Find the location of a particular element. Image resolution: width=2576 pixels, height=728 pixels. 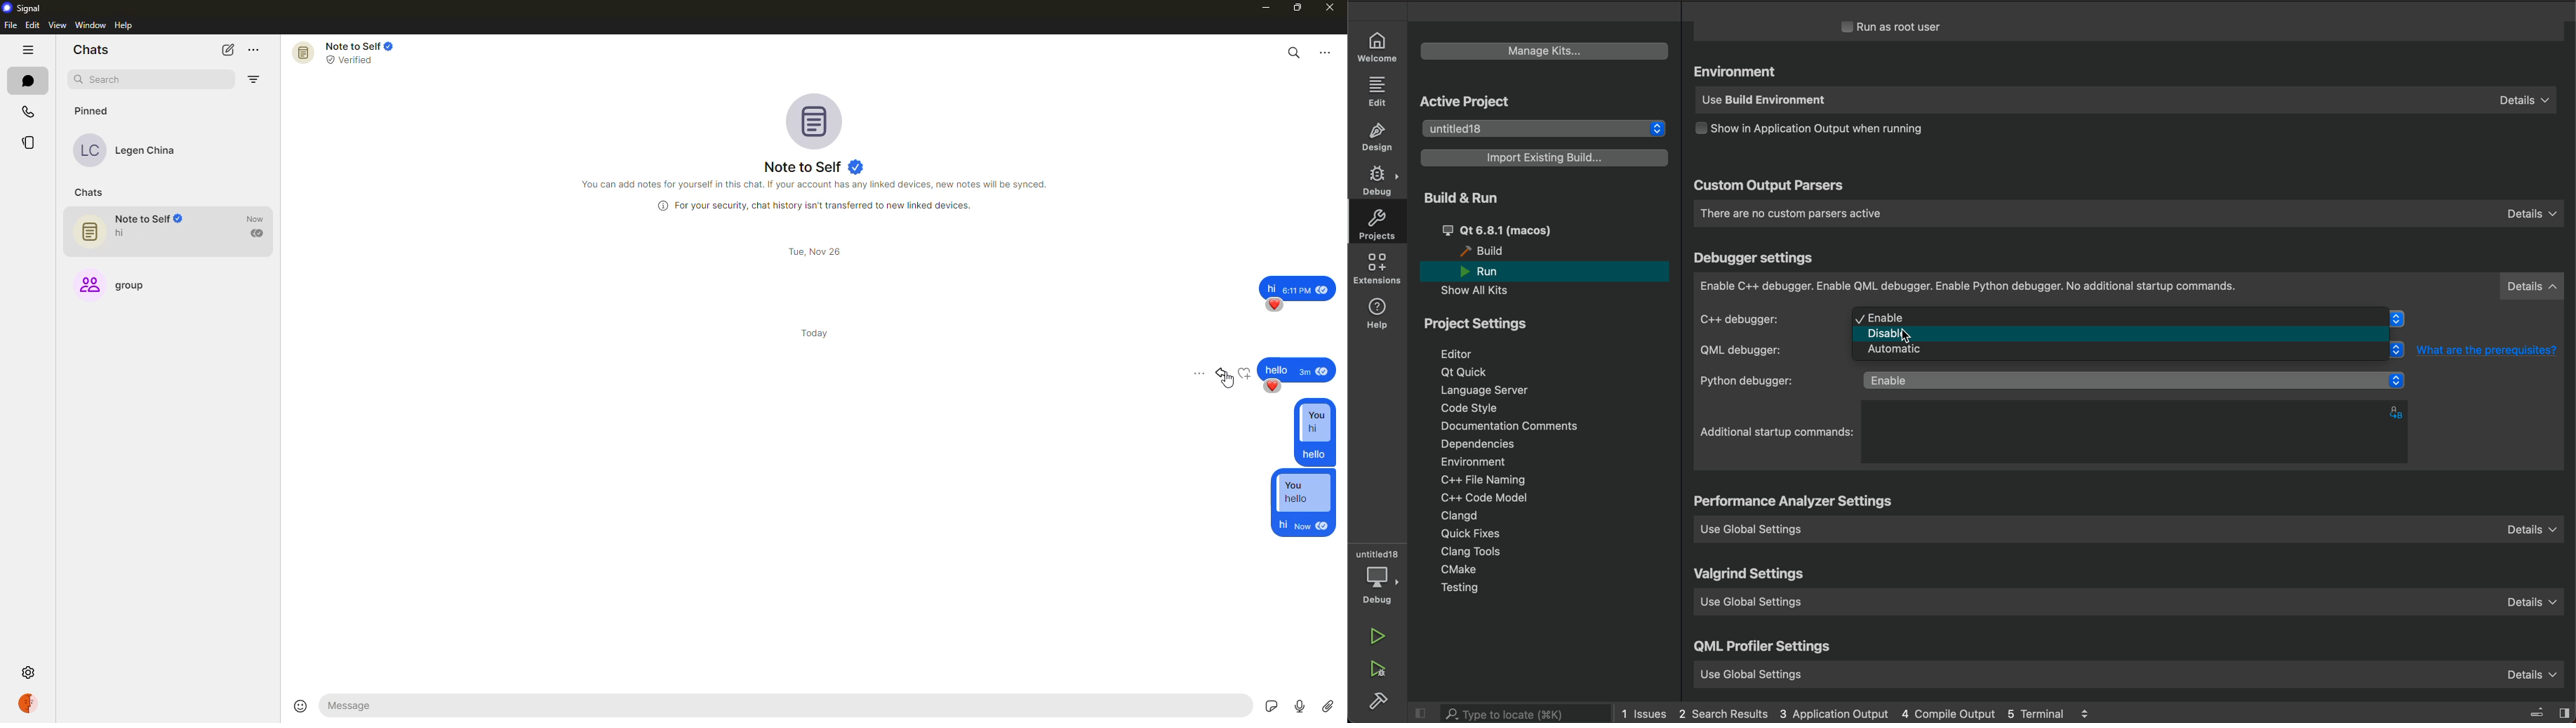

profile is located at coordinates (34, 703).